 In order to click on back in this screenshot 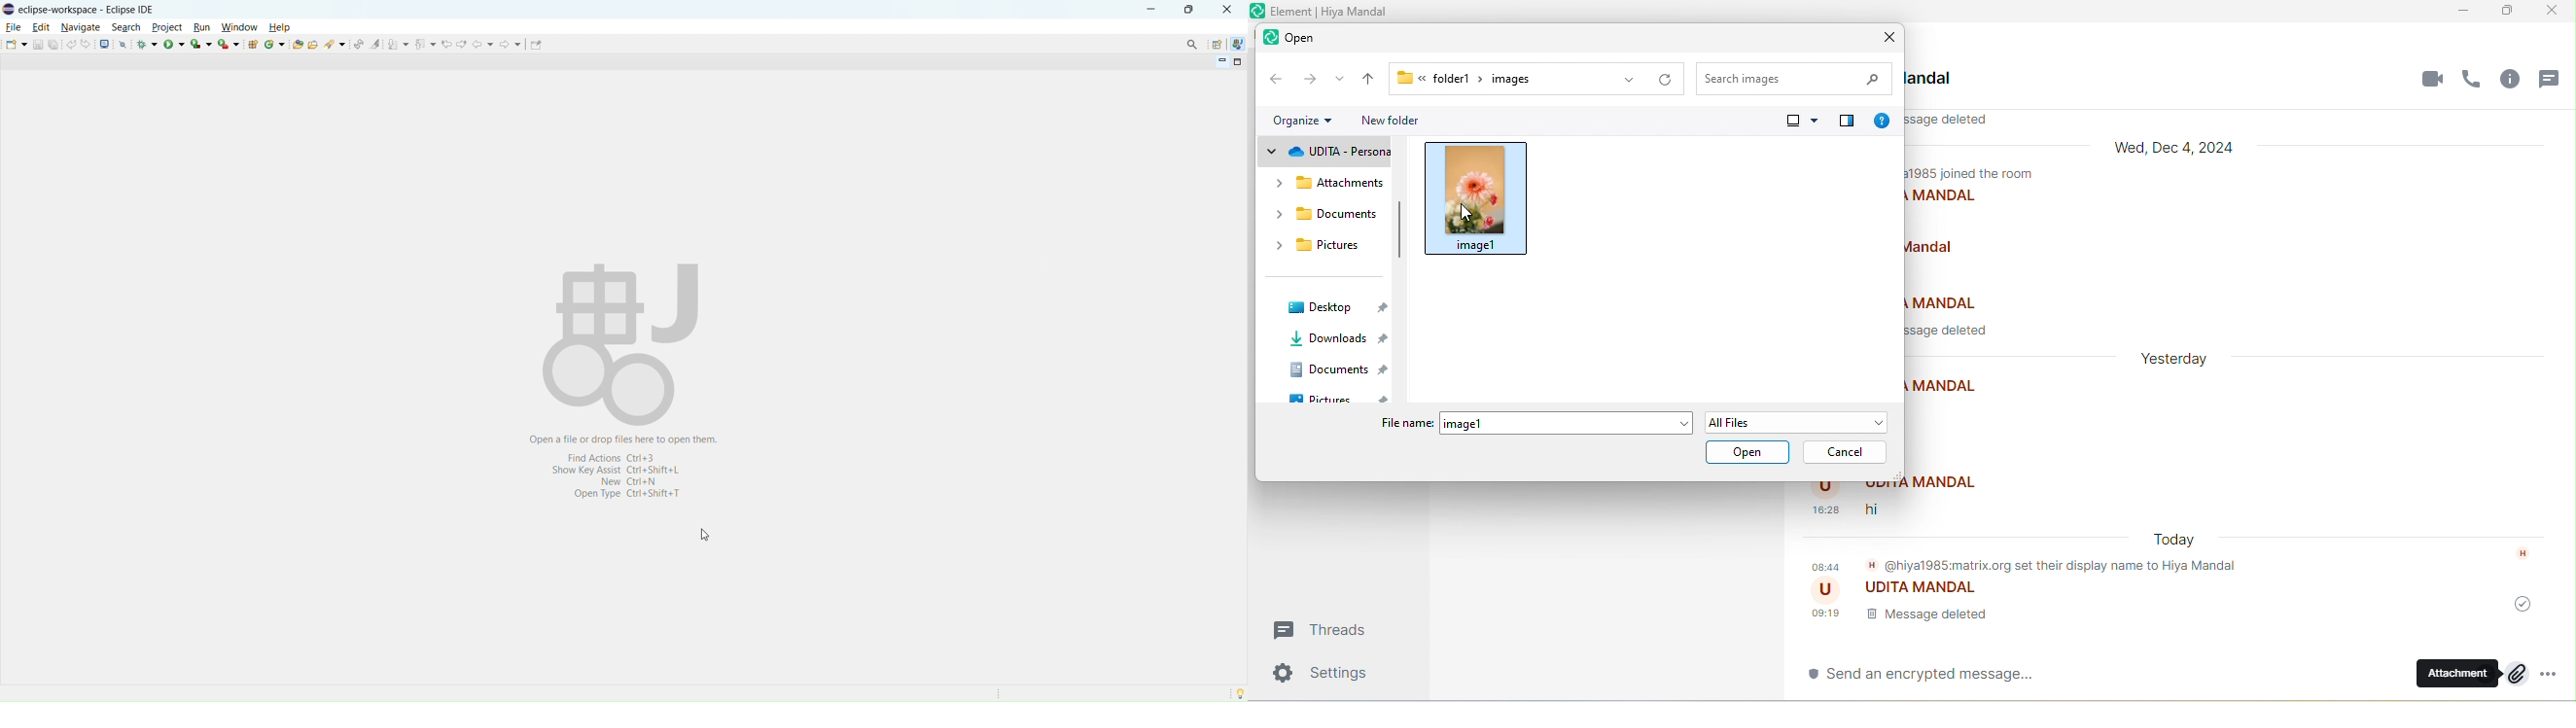, I will do `click(1275, 78)`.